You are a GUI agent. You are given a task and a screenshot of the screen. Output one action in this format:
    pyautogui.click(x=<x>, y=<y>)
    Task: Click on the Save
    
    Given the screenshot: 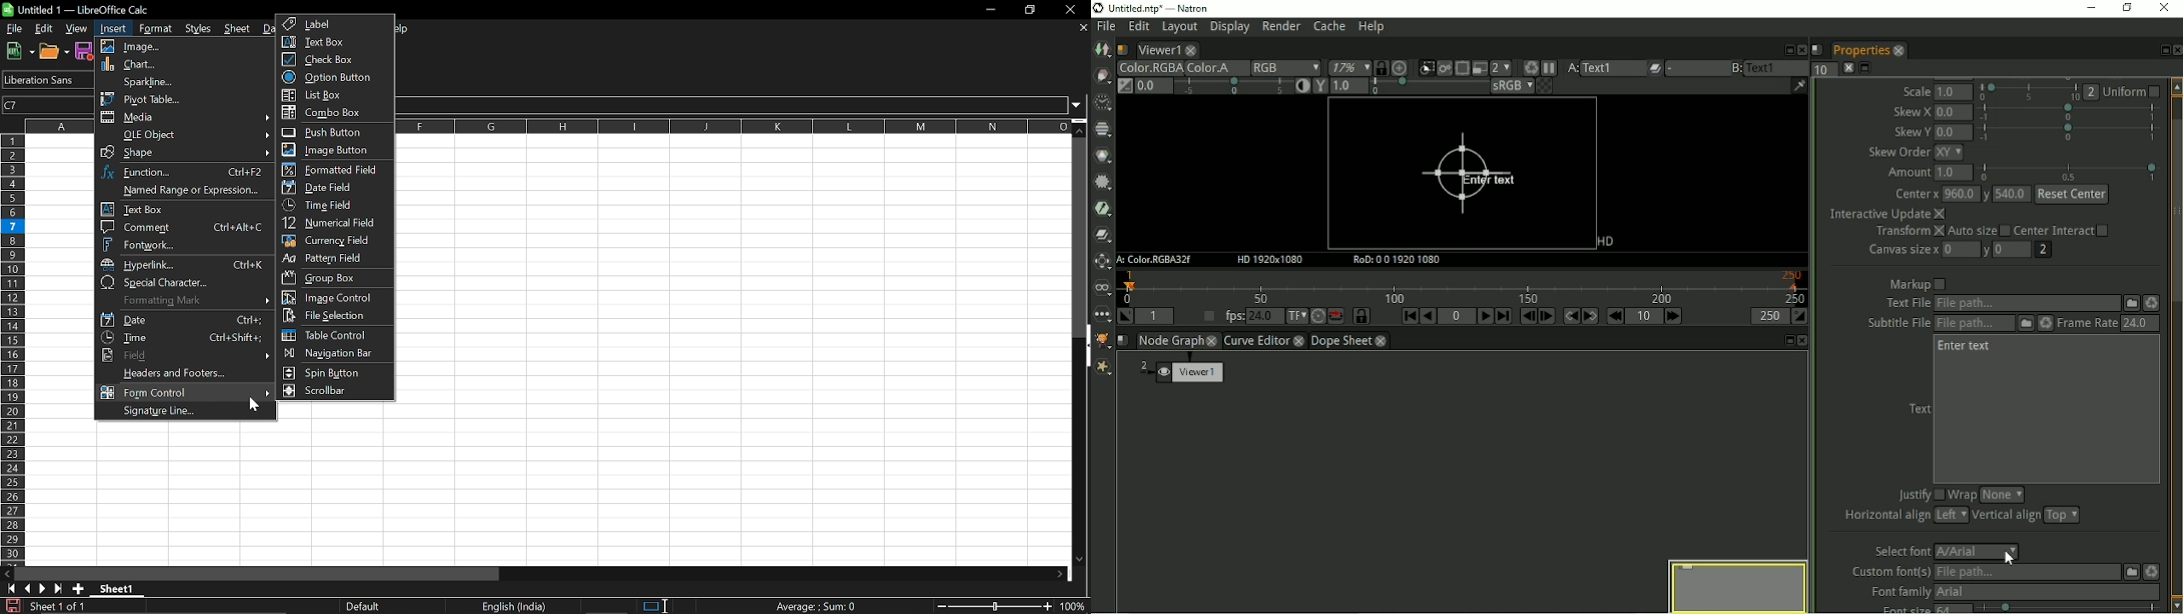 What is the action you would take?
    pyautogui.click(x=84, y=50)
    